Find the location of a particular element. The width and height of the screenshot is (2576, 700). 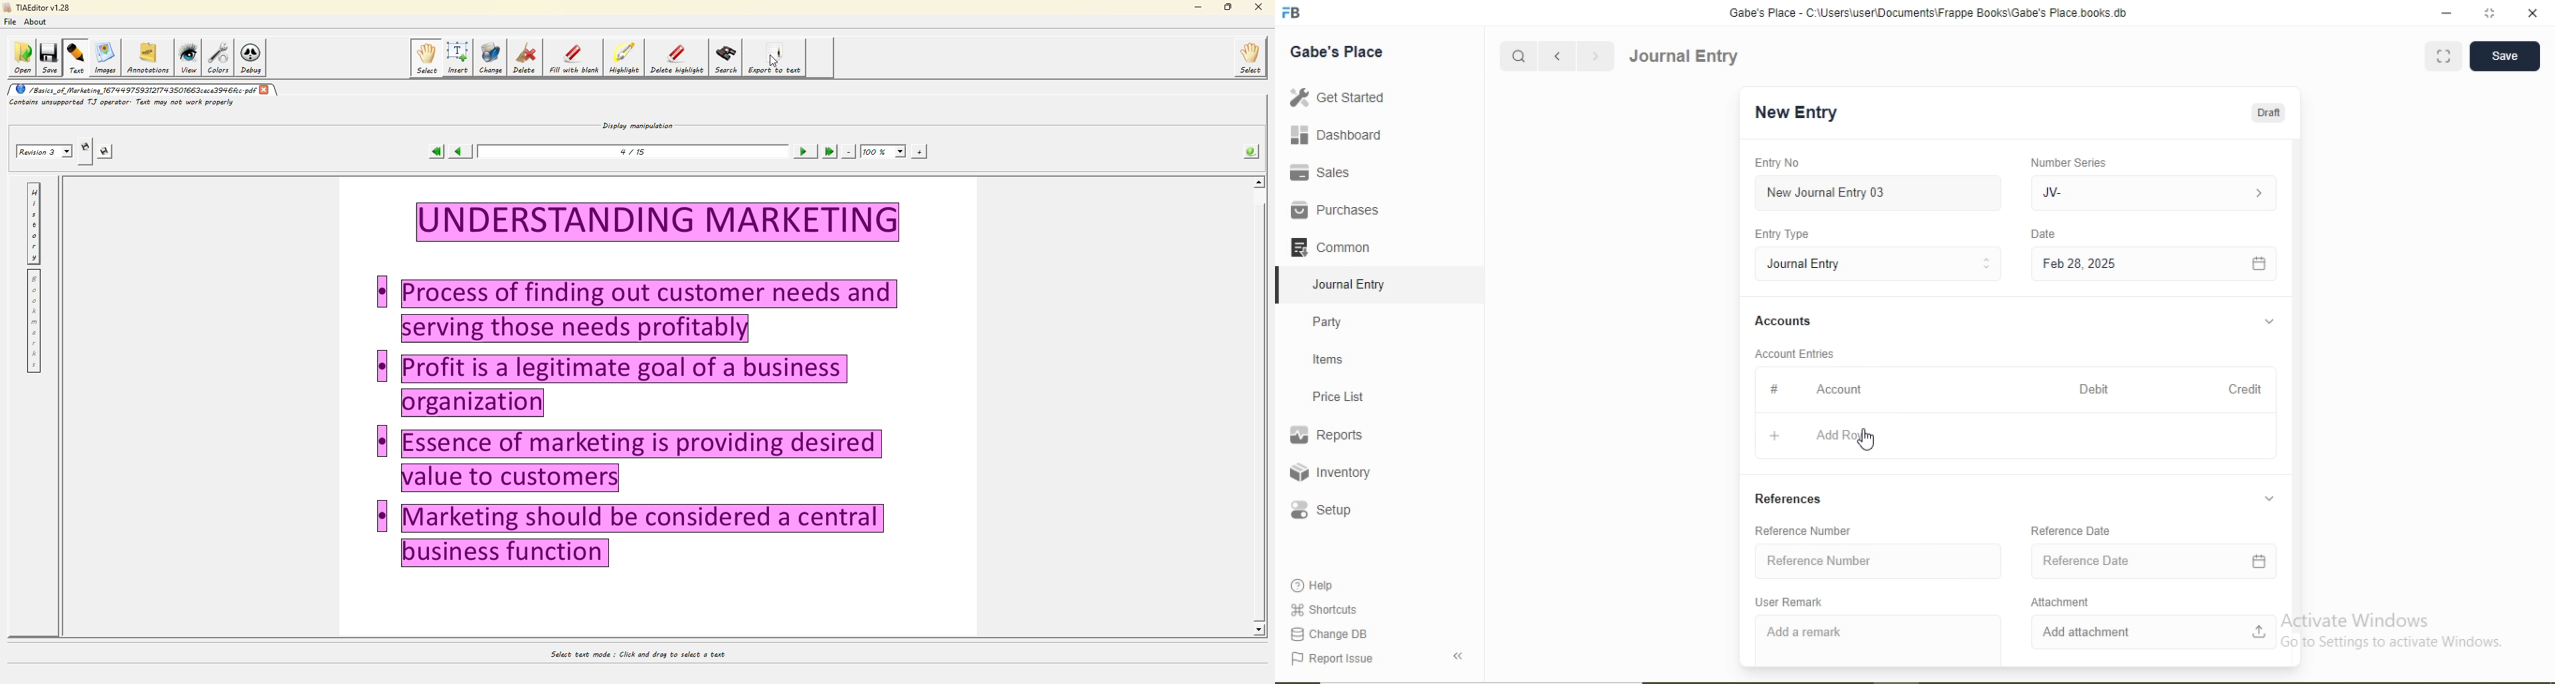

Add Row is located at coordinates (1842, 435).